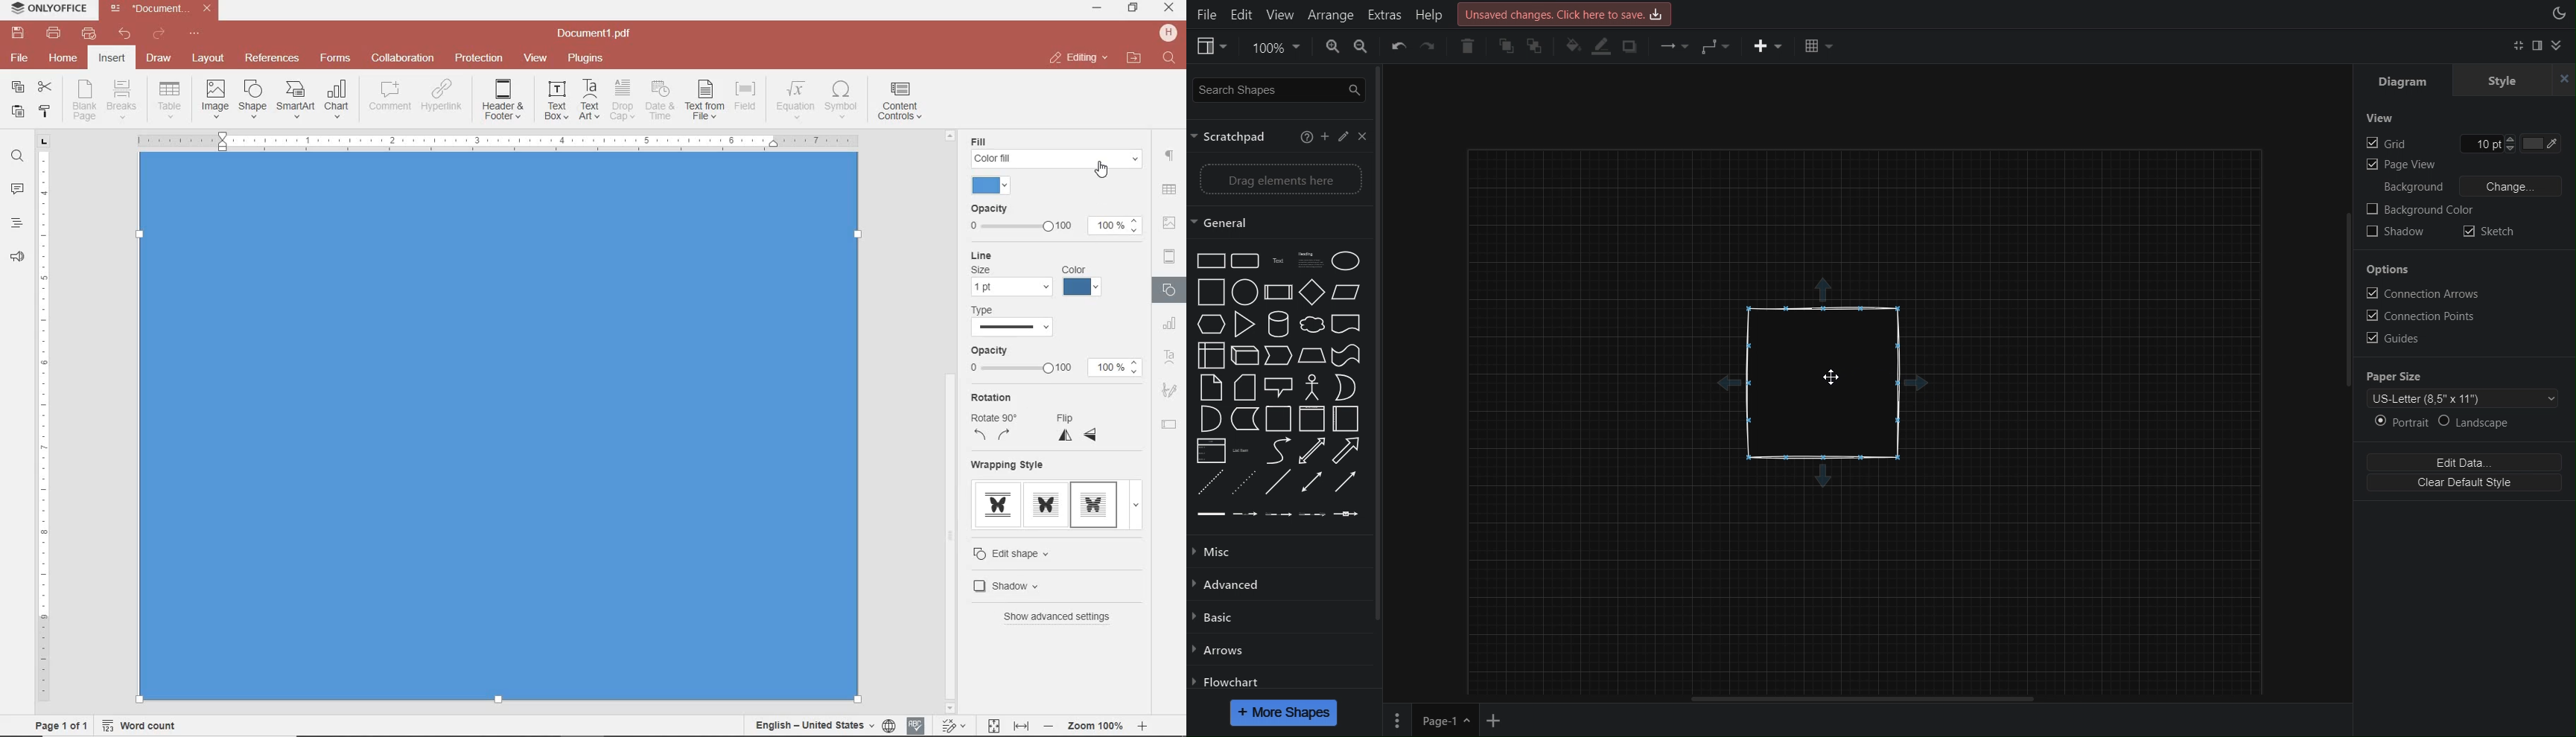 This screenshot has width=2576, height=756. Describe the element at coordinates (2403, 83) in the screenshot. I see `Diagram` at that location.